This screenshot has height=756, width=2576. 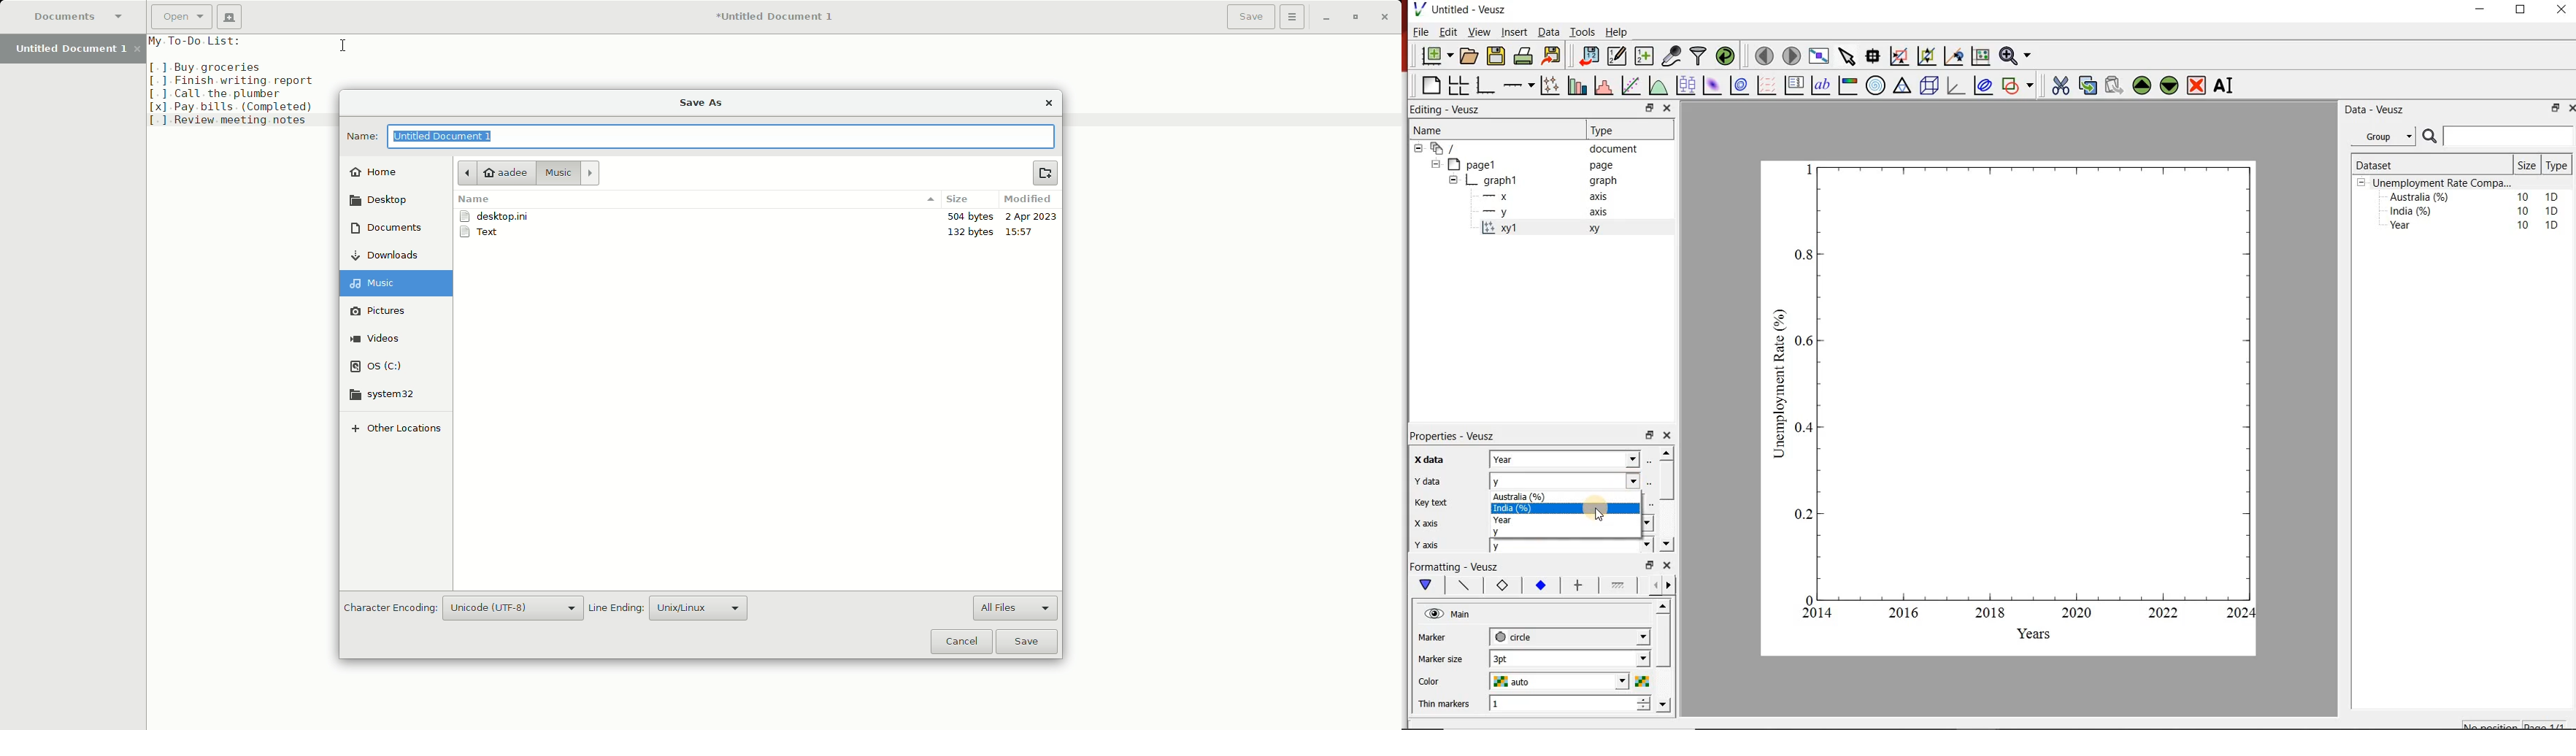 What do you see at coordinates (1426, 460) in the screenshot?
I see `x data` at bounding box center [1426, 460].